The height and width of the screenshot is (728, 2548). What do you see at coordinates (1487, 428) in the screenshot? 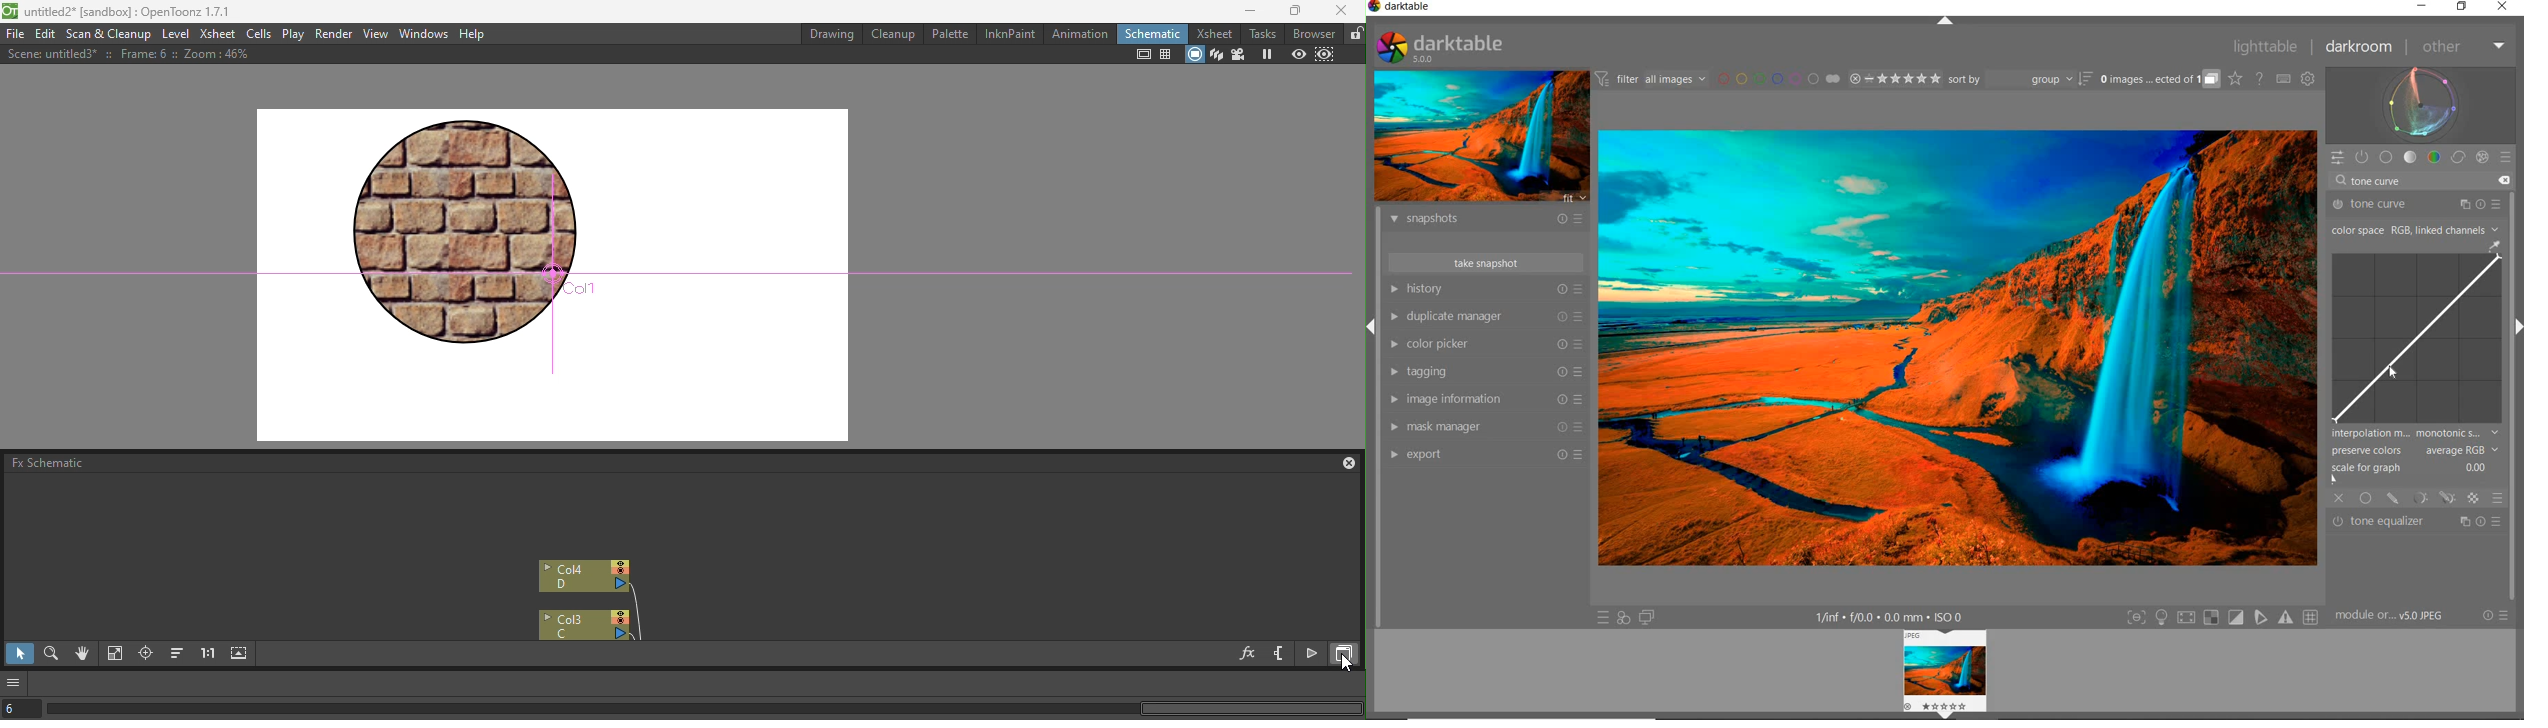
I see `mask manager` at bounding box center [1487, 428].